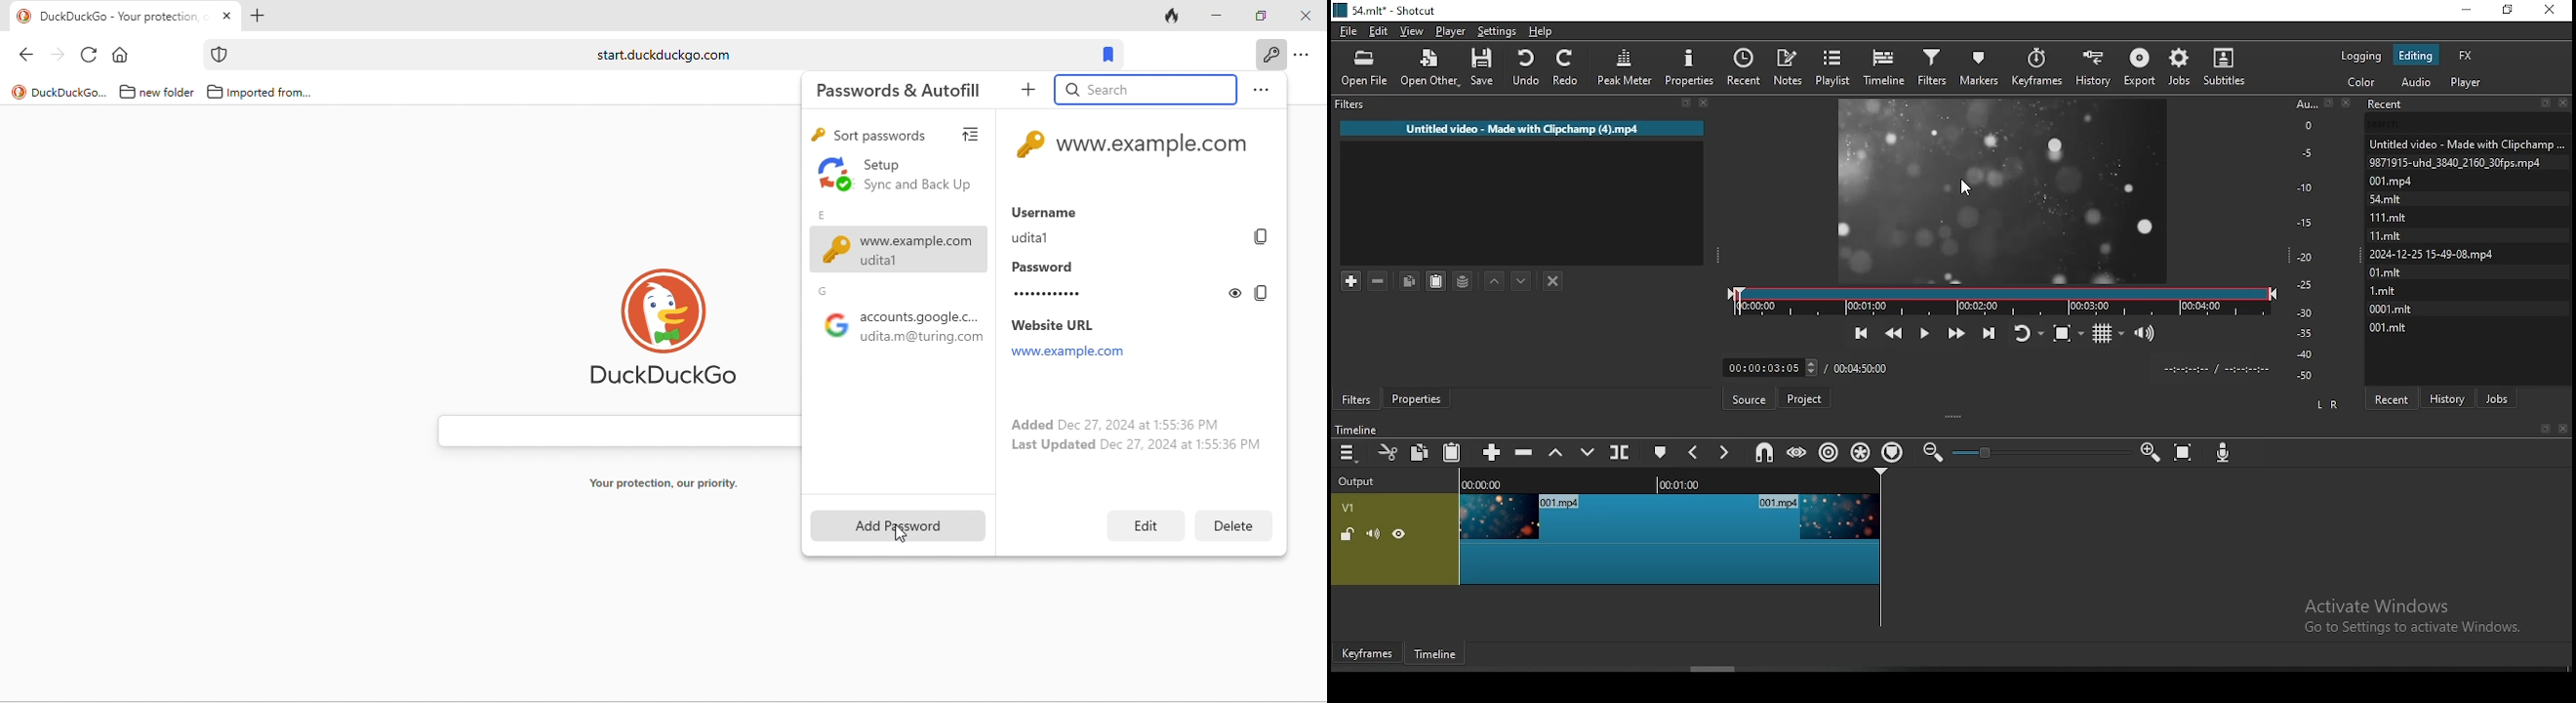 This screenshot has width=2576, height=728. Describe the element at coordinates (1434, 281) in the screenshot. I see `paste` at that location.